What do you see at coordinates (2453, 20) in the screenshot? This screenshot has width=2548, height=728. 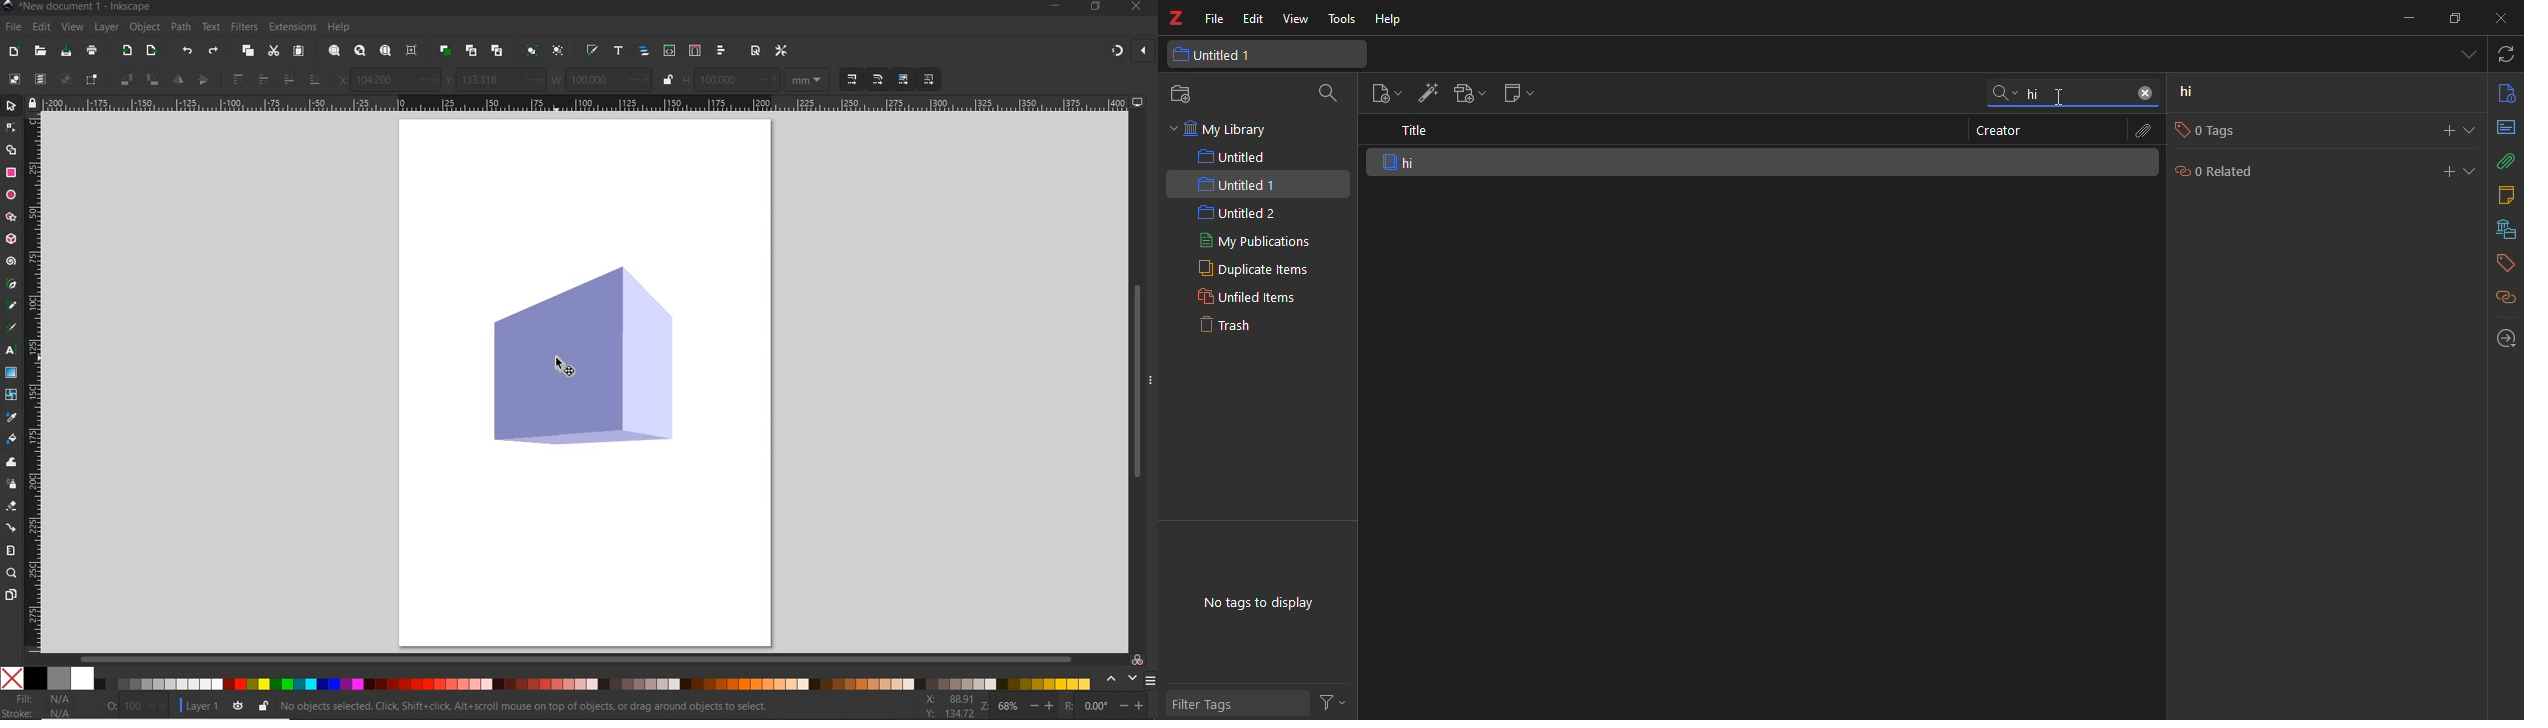 I see `maximize` at bounding box center [2453, 20].